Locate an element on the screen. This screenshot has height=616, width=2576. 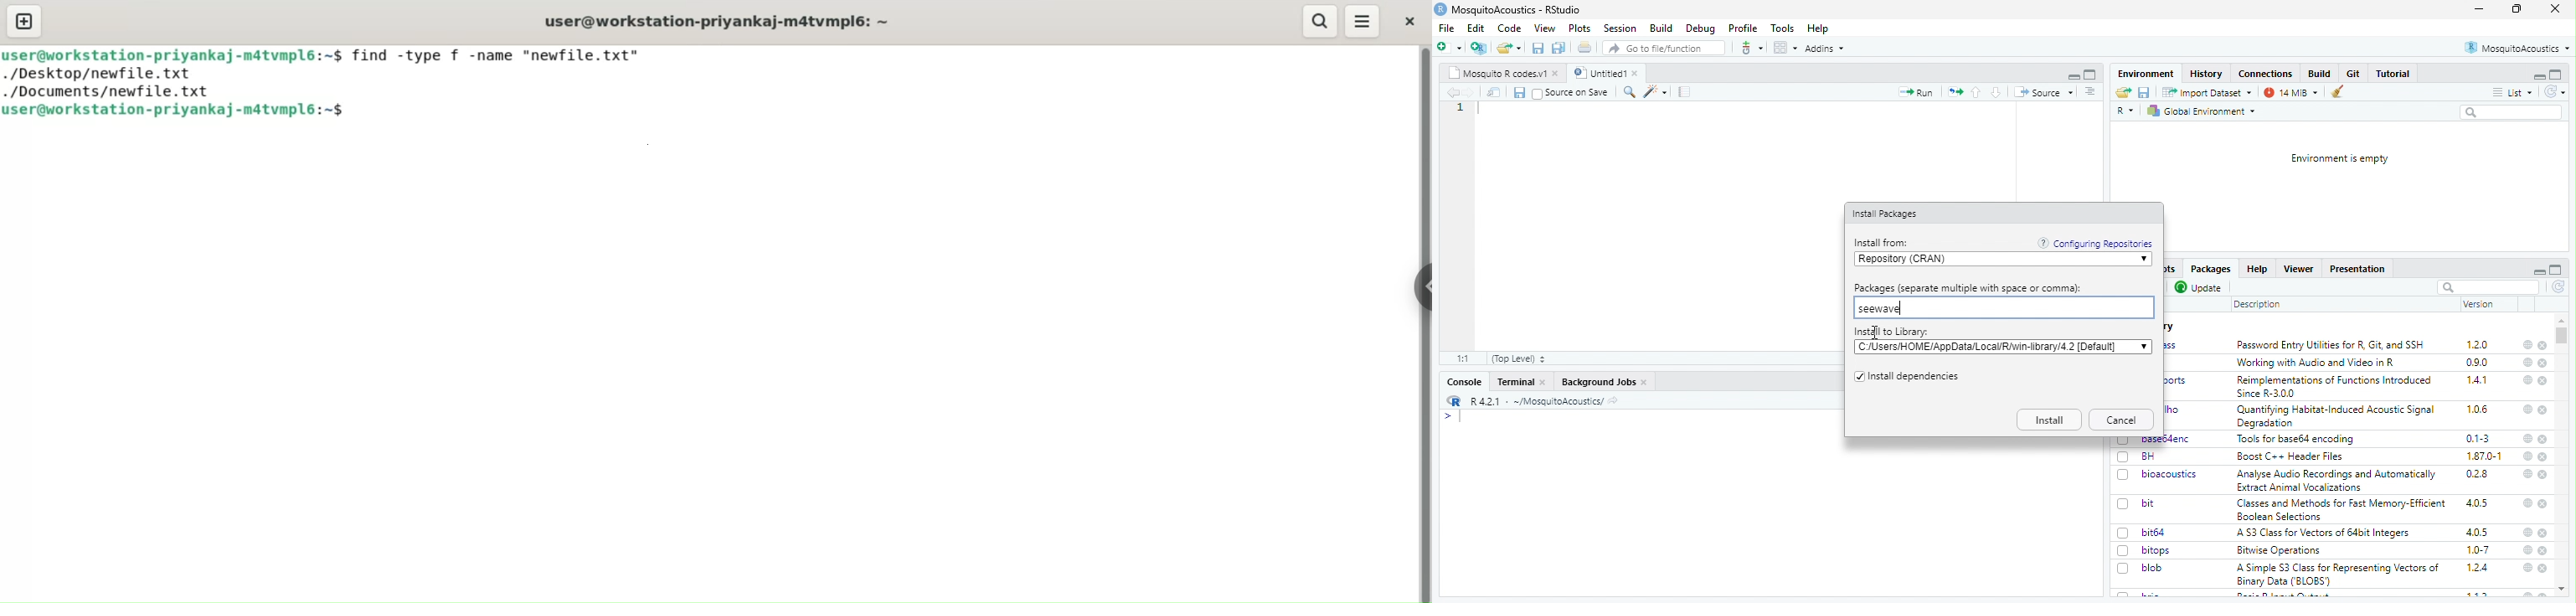
Git is located at coordinates (2355, 73).